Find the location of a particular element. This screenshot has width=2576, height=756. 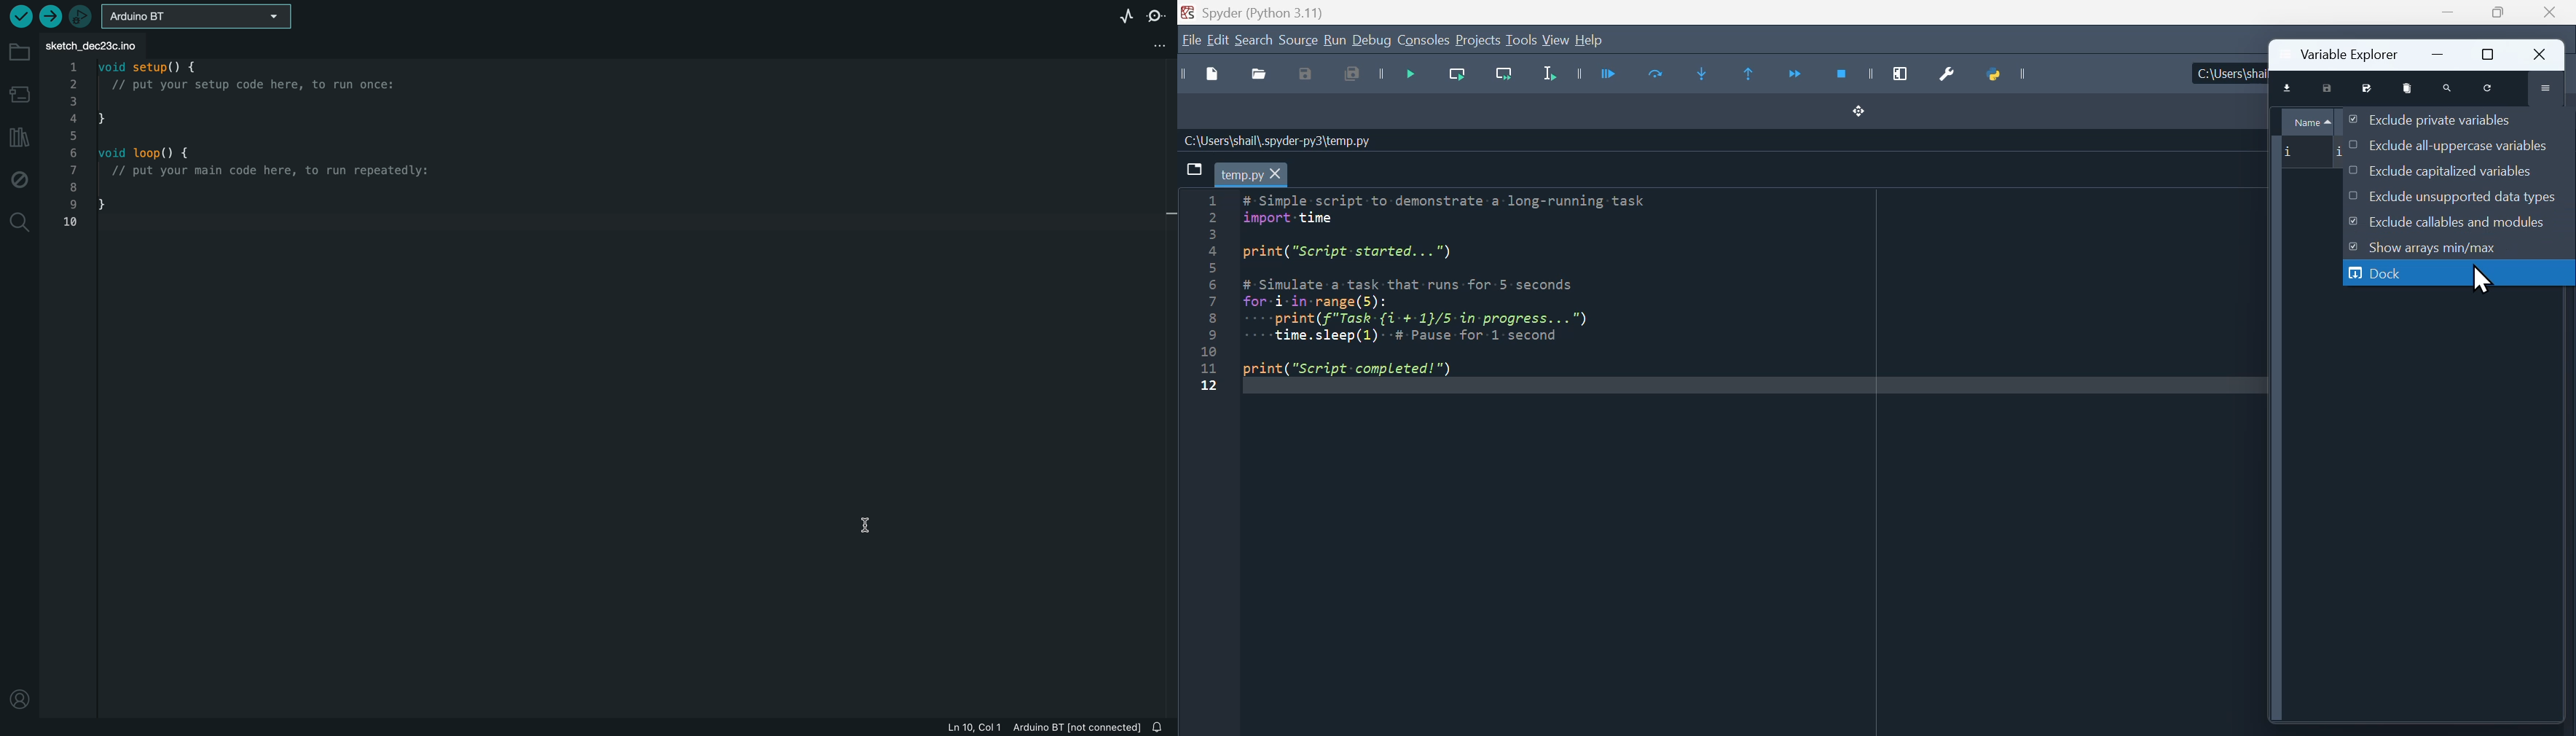

code is located at coordinates (286, 148).